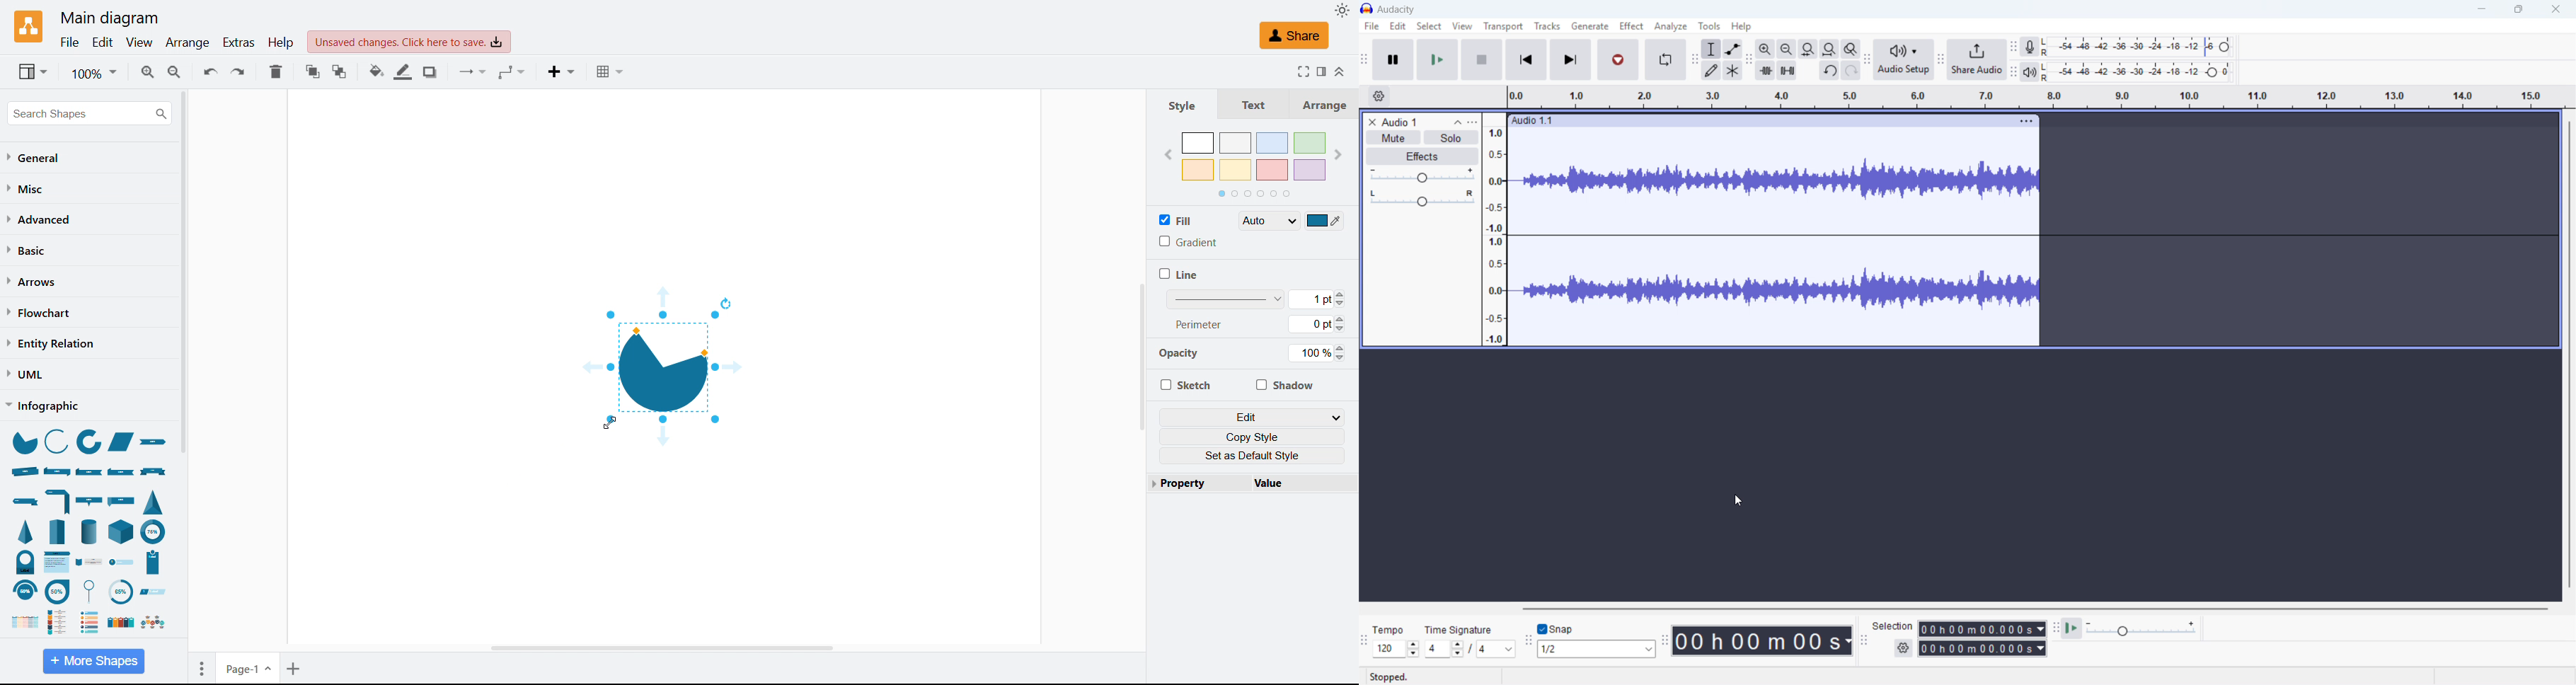 The height and width of the screenshot is (700, 2576). Describe the element at coordinates (1269, 220) in the screenshot. I see `select fill type ` at that location.